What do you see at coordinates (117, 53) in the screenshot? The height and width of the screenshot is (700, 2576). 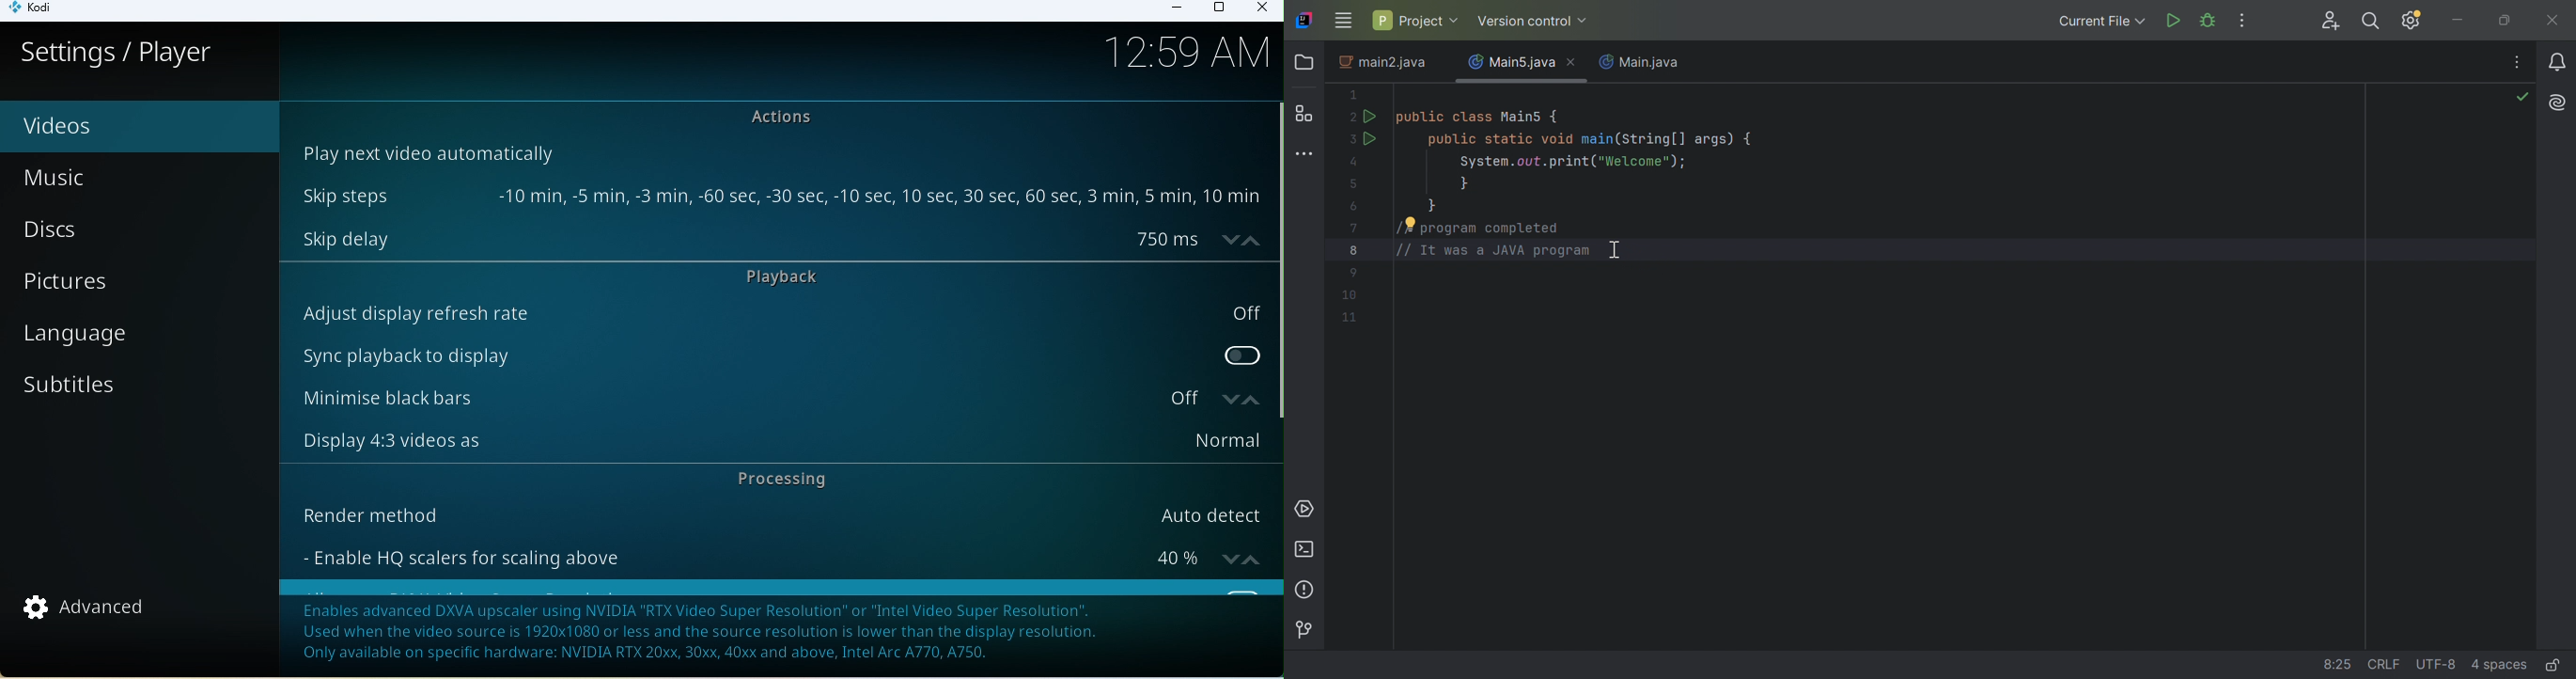 I see `Settings/player` at bounding box center [117, 53].